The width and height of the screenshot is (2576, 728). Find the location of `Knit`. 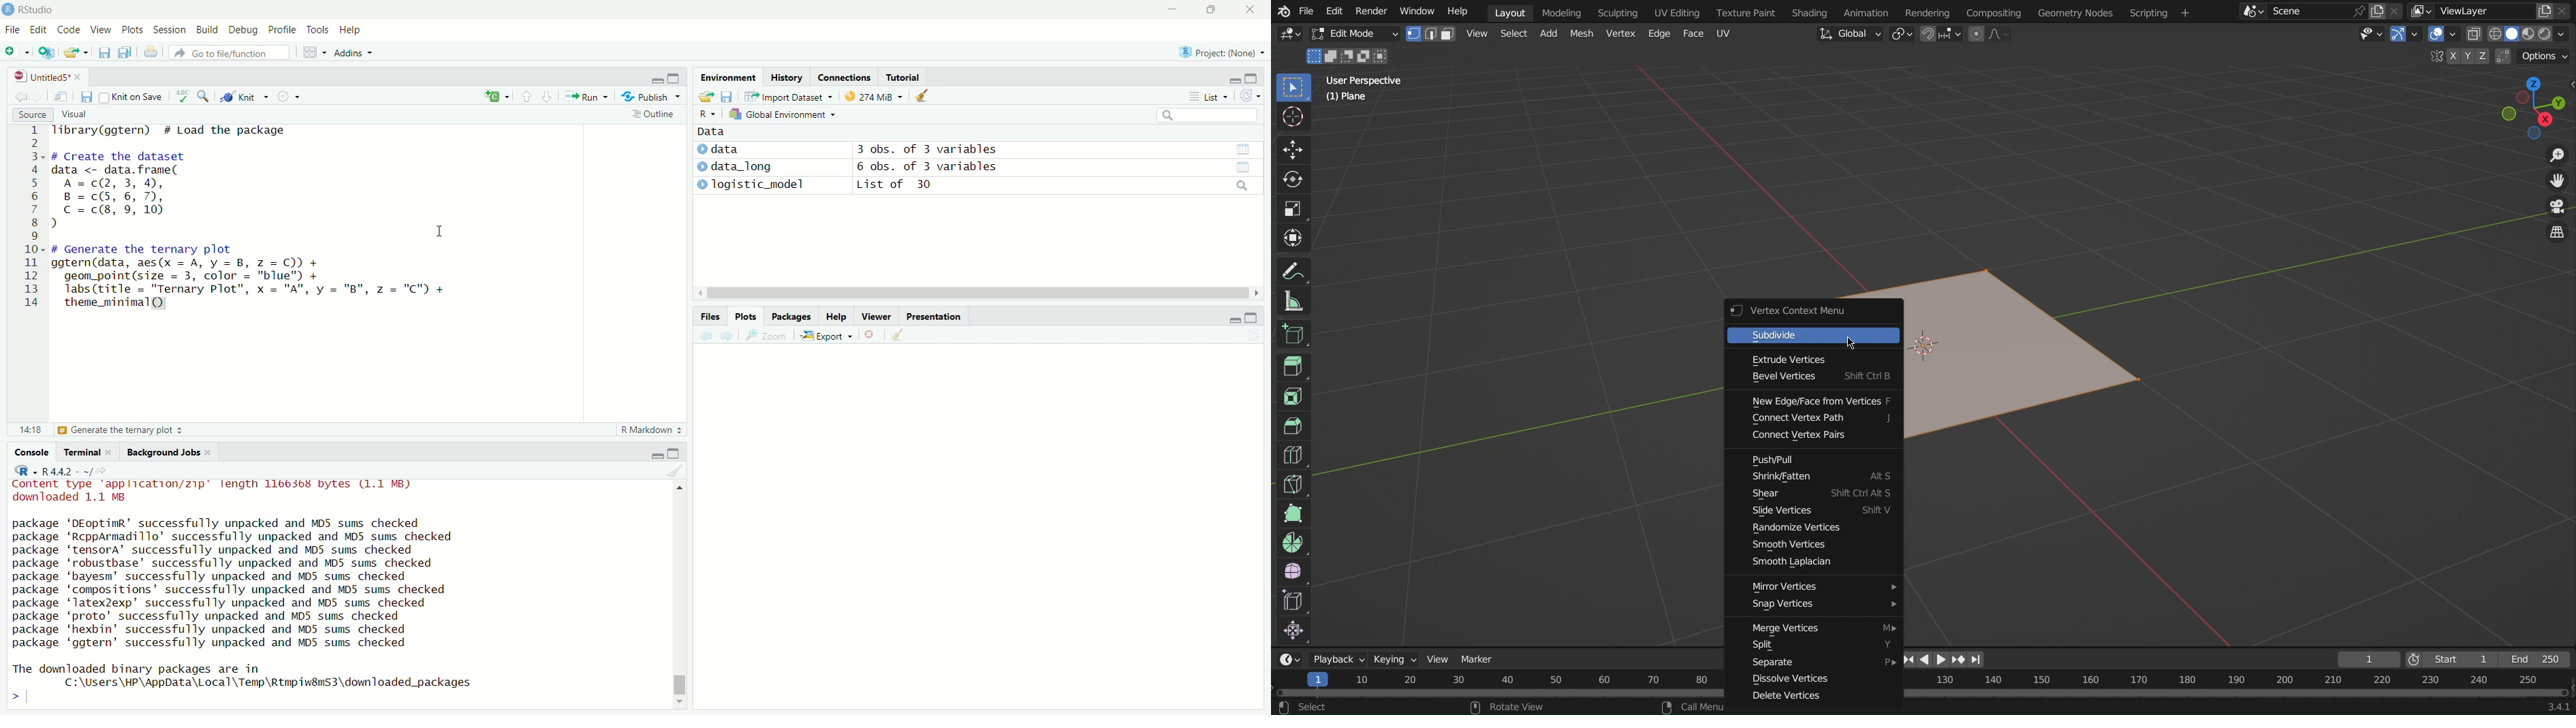

Knit is located at coordinates (245, 97).